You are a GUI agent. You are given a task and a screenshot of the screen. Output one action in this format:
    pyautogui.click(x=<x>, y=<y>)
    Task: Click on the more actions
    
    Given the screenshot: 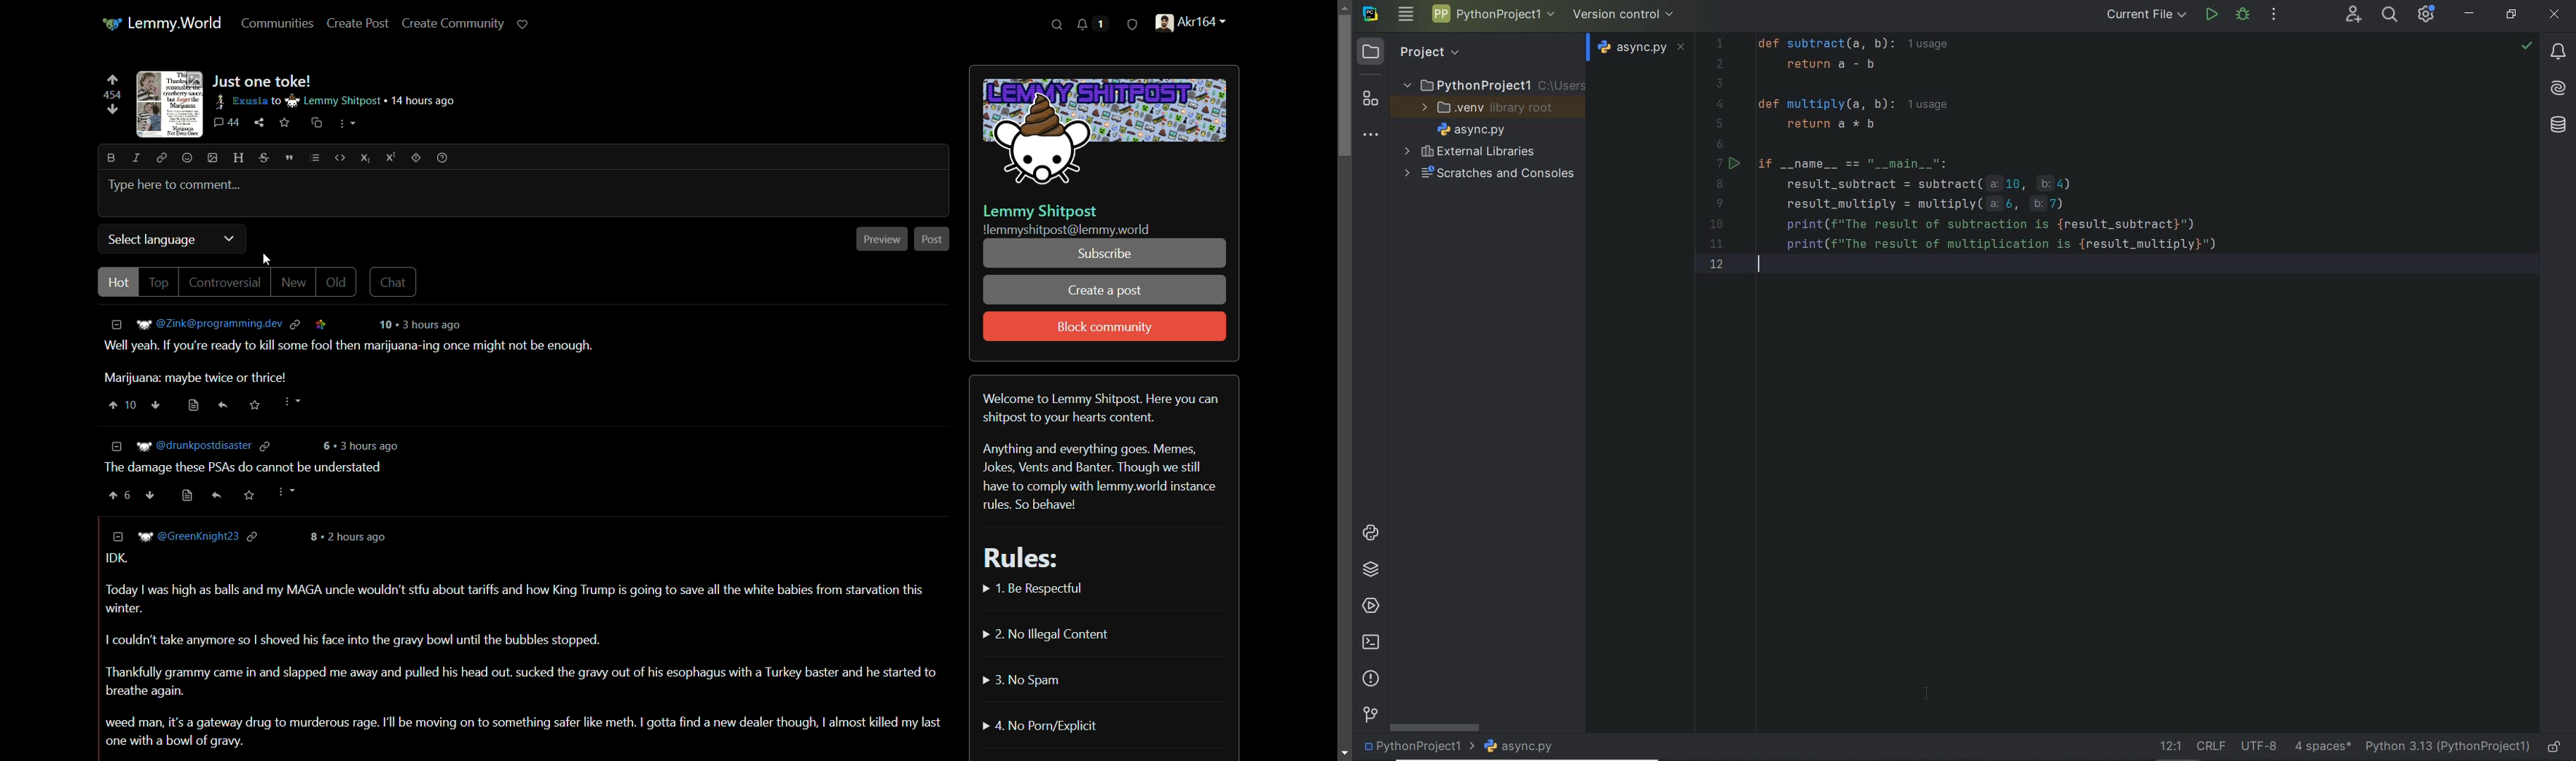 What is the action you would take?
    pyautogui.click(x=291, y=402)
    